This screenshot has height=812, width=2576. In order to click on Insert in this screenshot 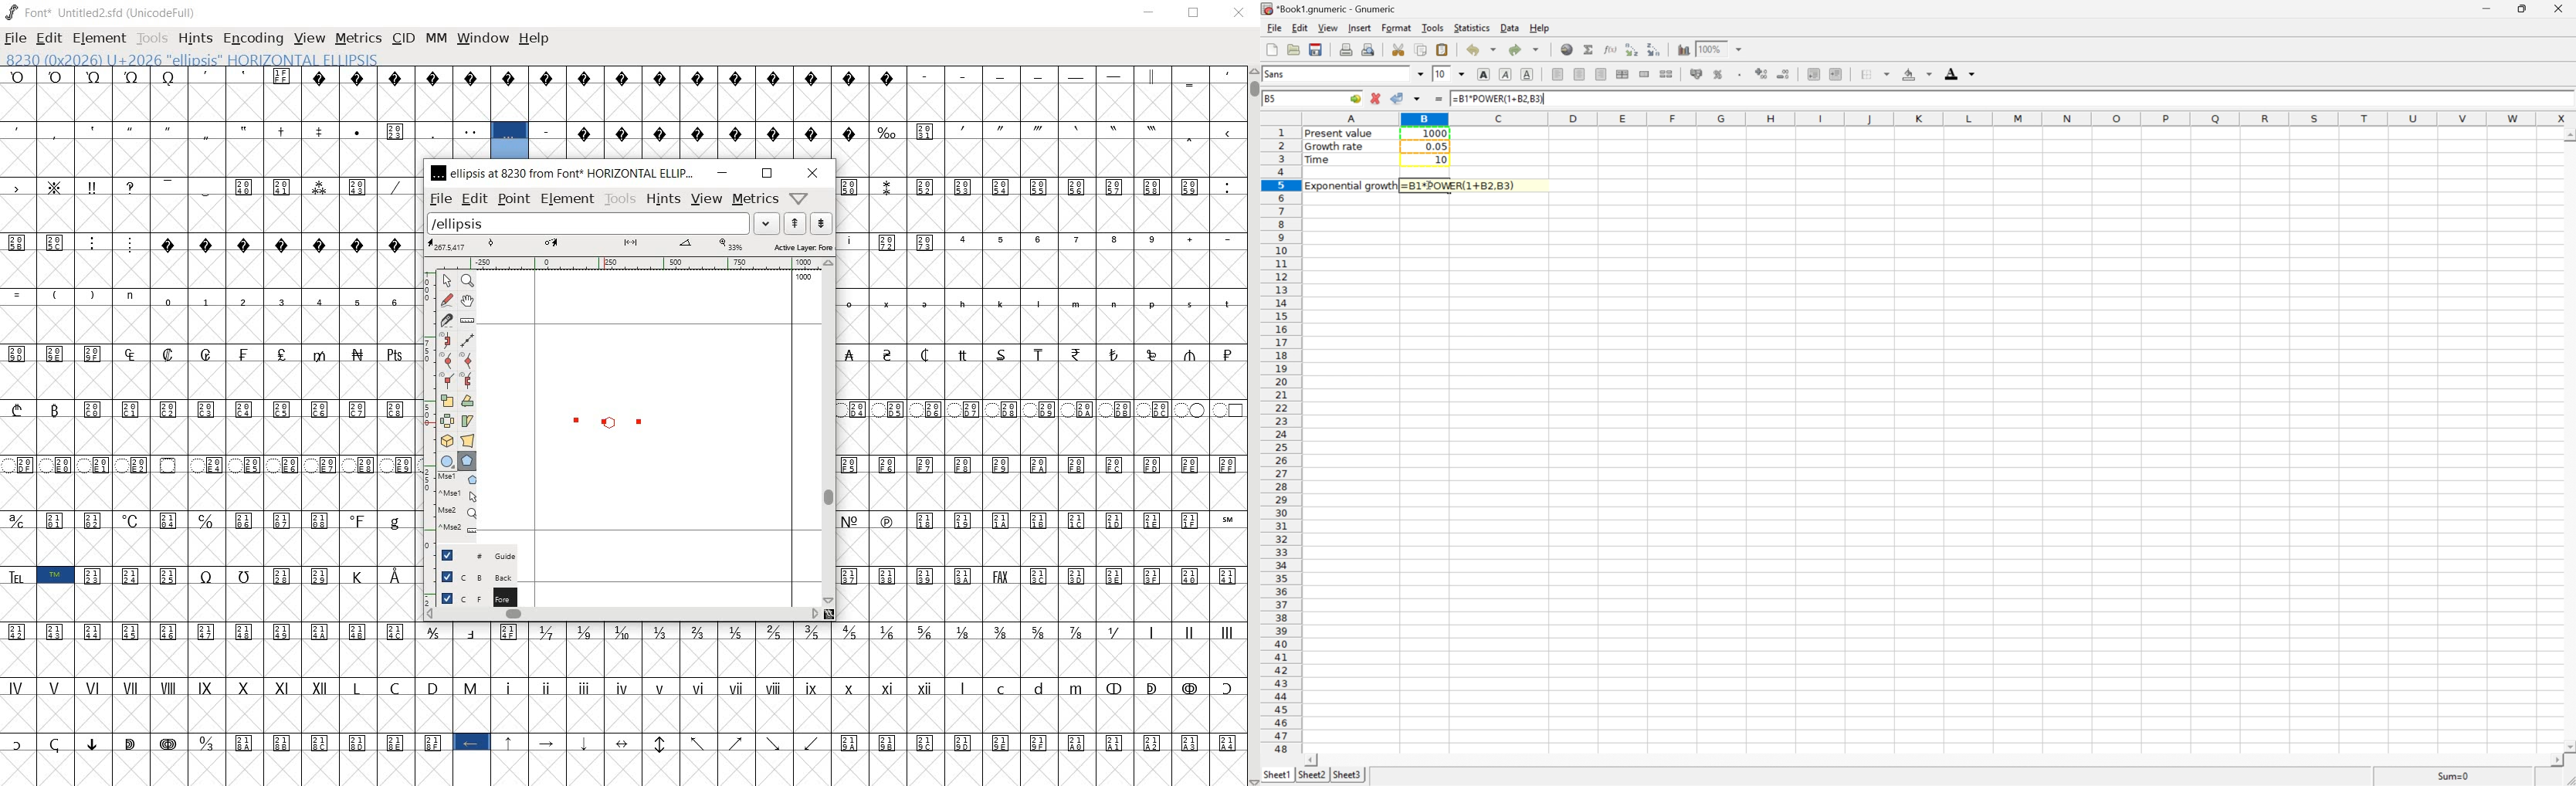, I will do `click(1359, 27)`.